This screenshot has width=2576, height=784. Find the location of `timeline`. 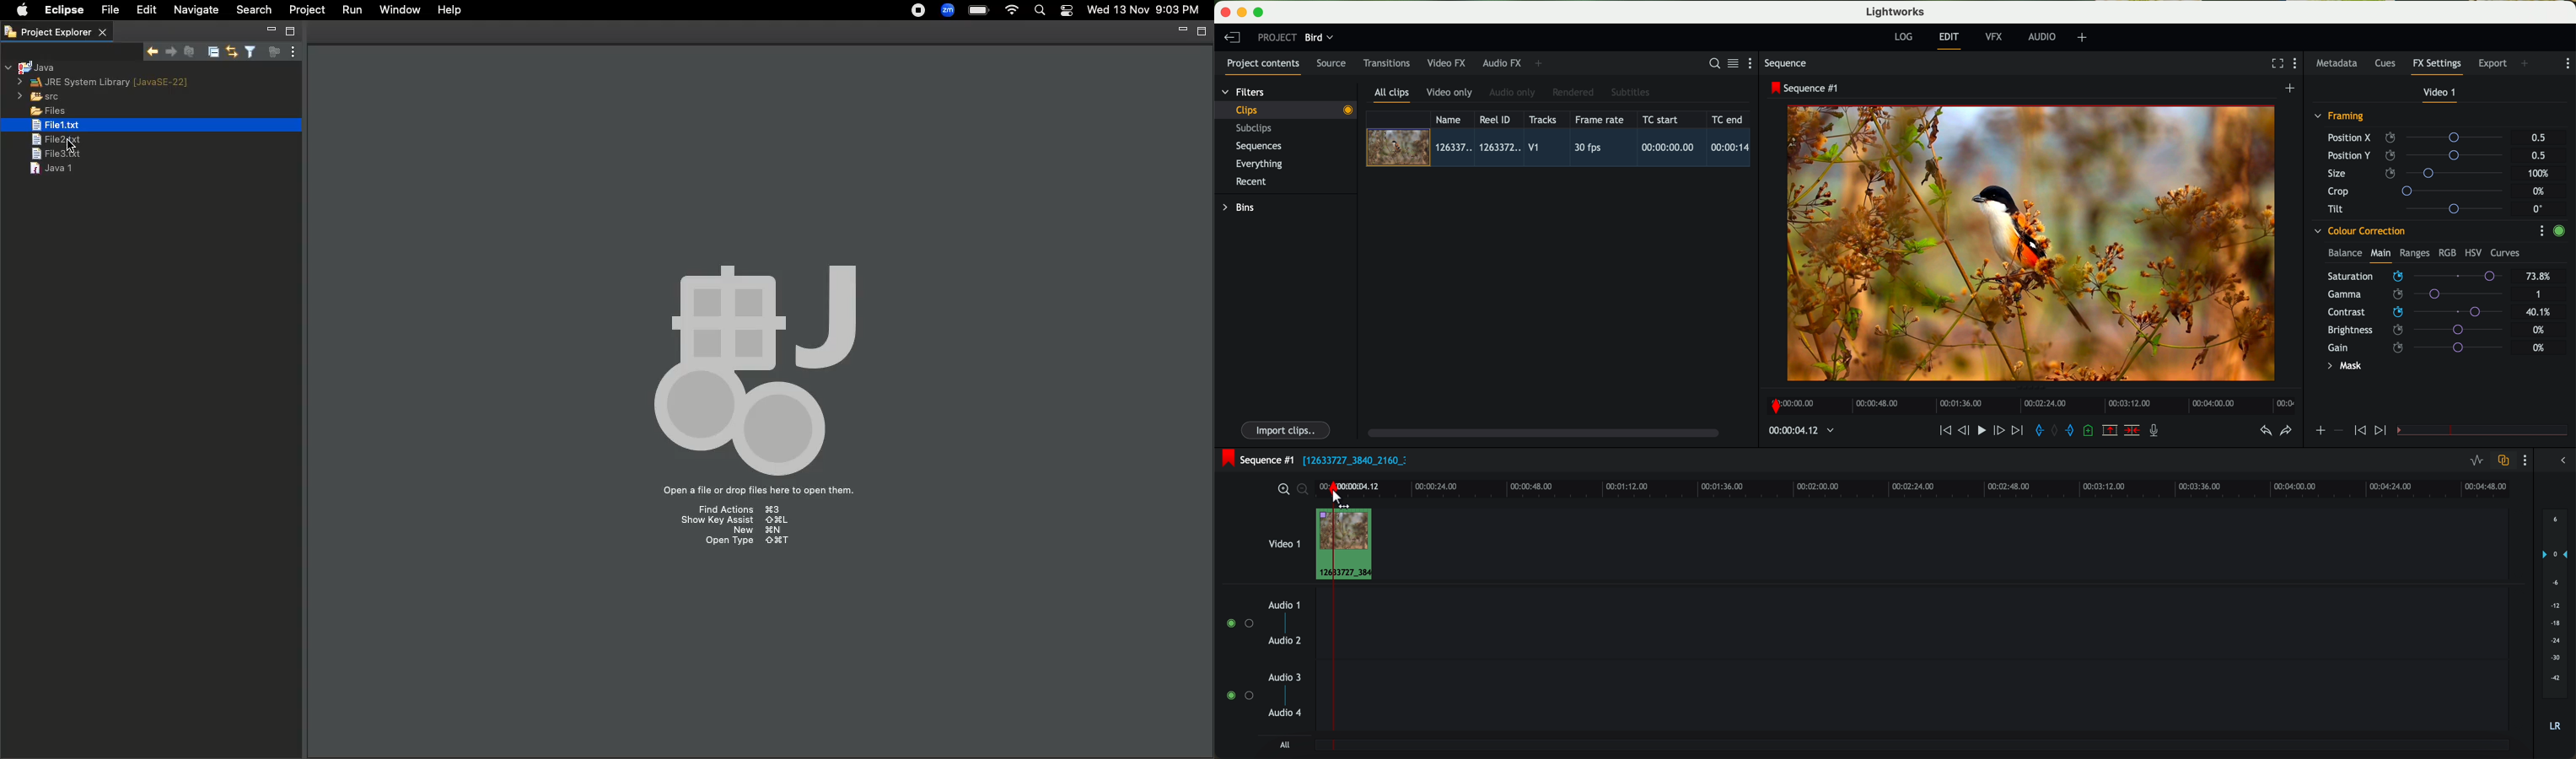

timeline is located at coordinates (2028, 402).